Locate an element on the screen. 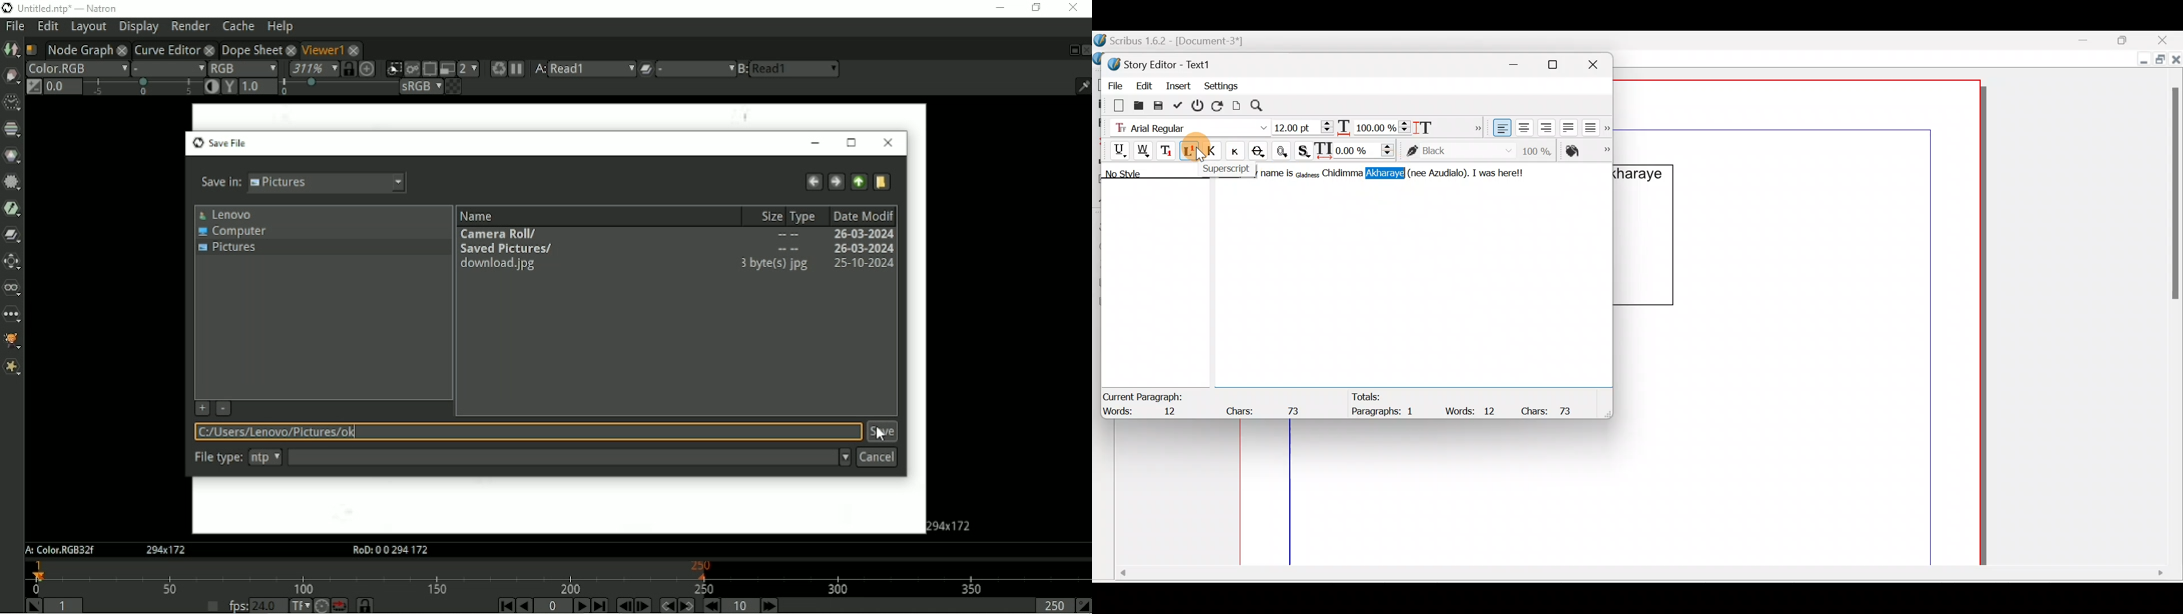 The width and height of the screenshot is (2184, 616). Close is located at coordinates (2166, 40).